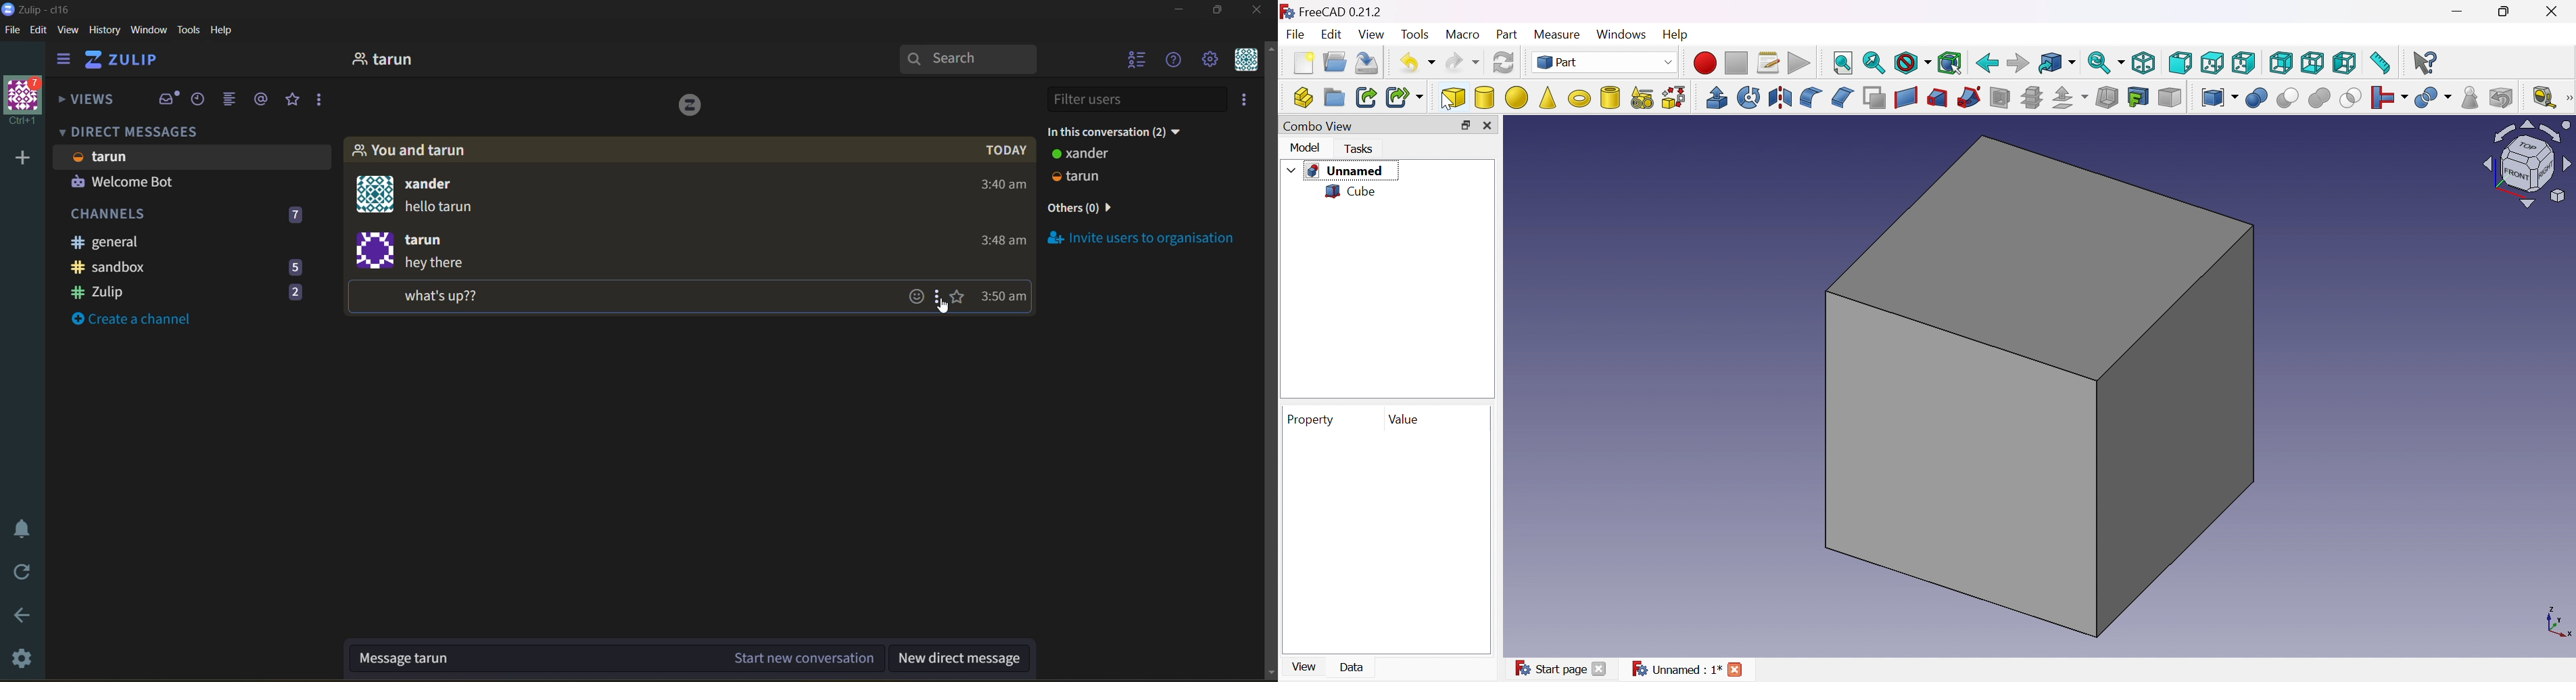  I want to click on invite users to organisation, so click(1242, 99).